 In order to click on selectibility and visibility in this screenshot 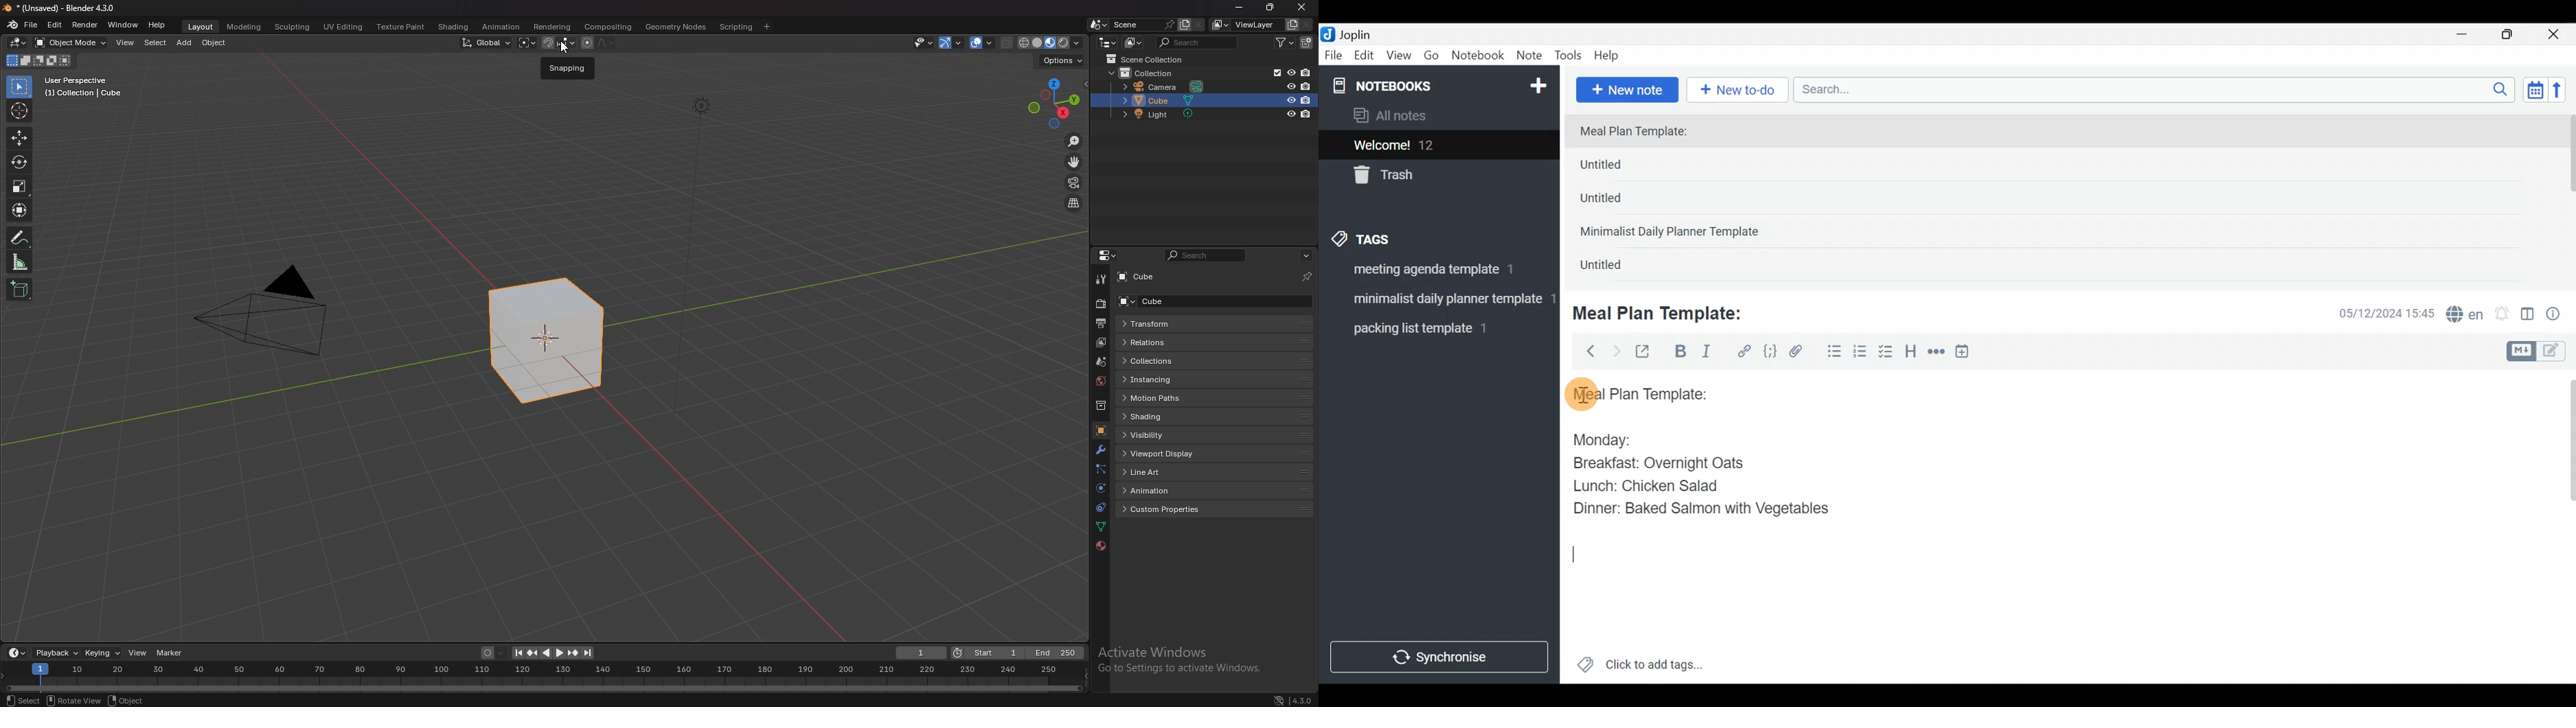, I will do `click(924, 43)`.